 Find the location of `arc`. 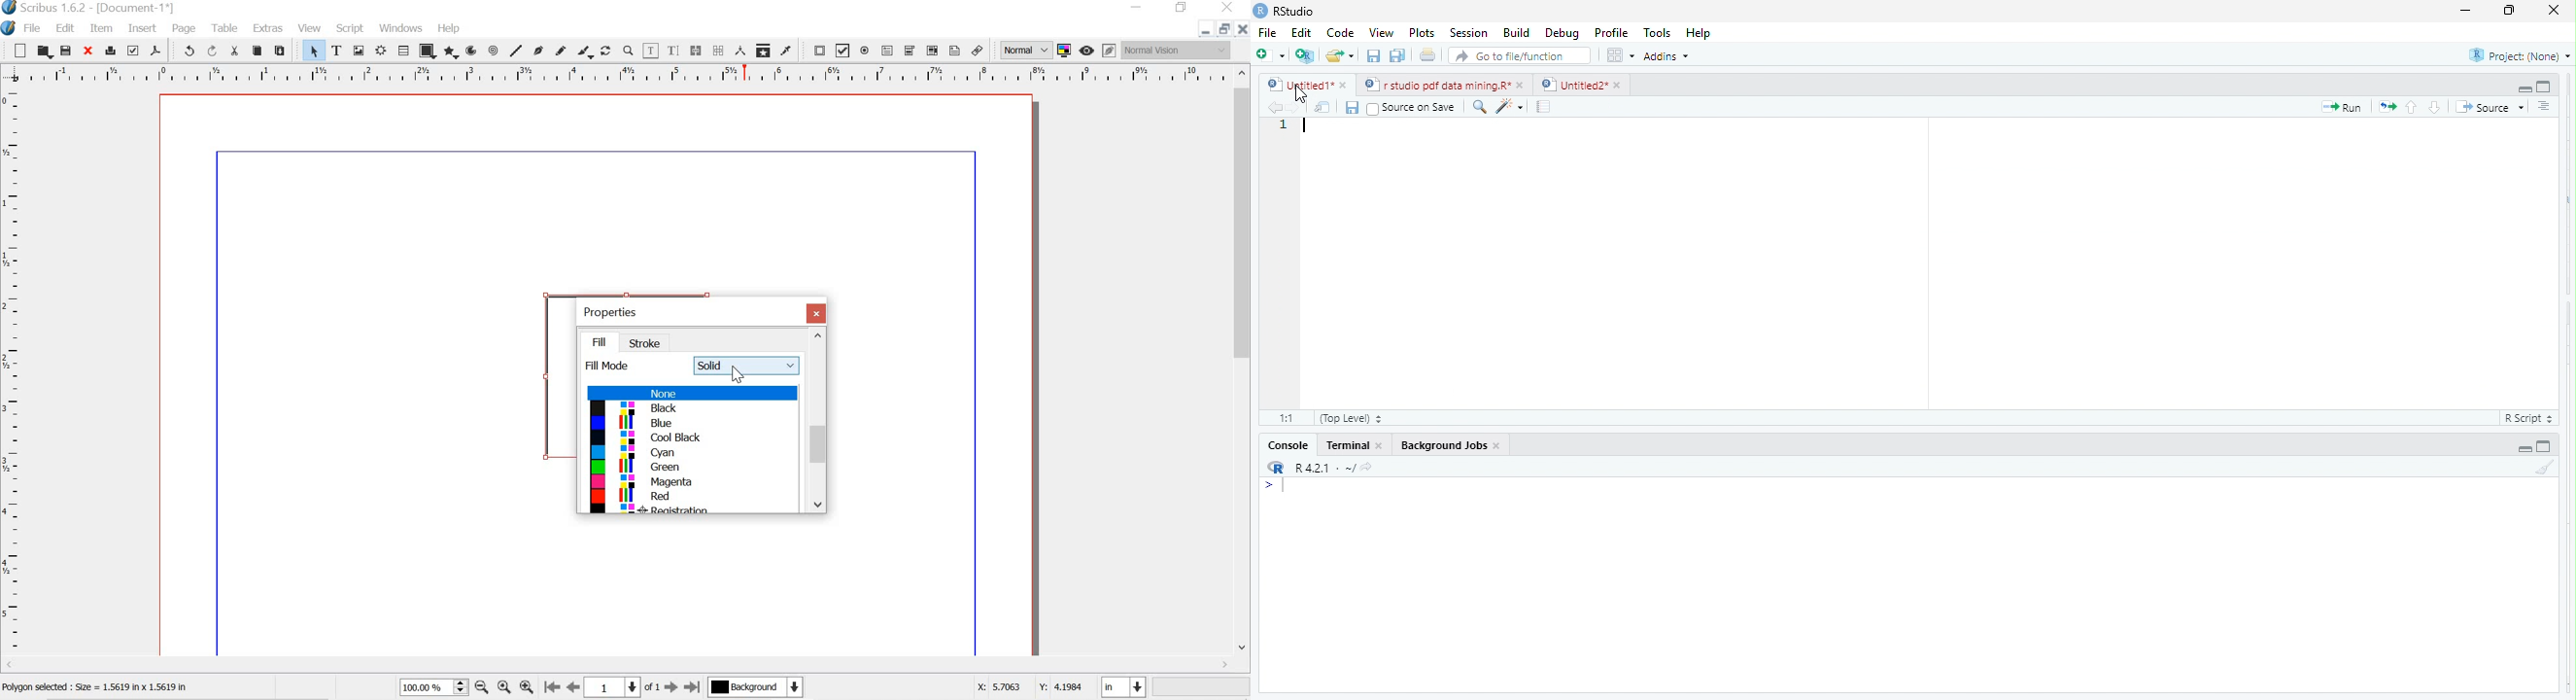

arc is located at coordinates (472, 50).